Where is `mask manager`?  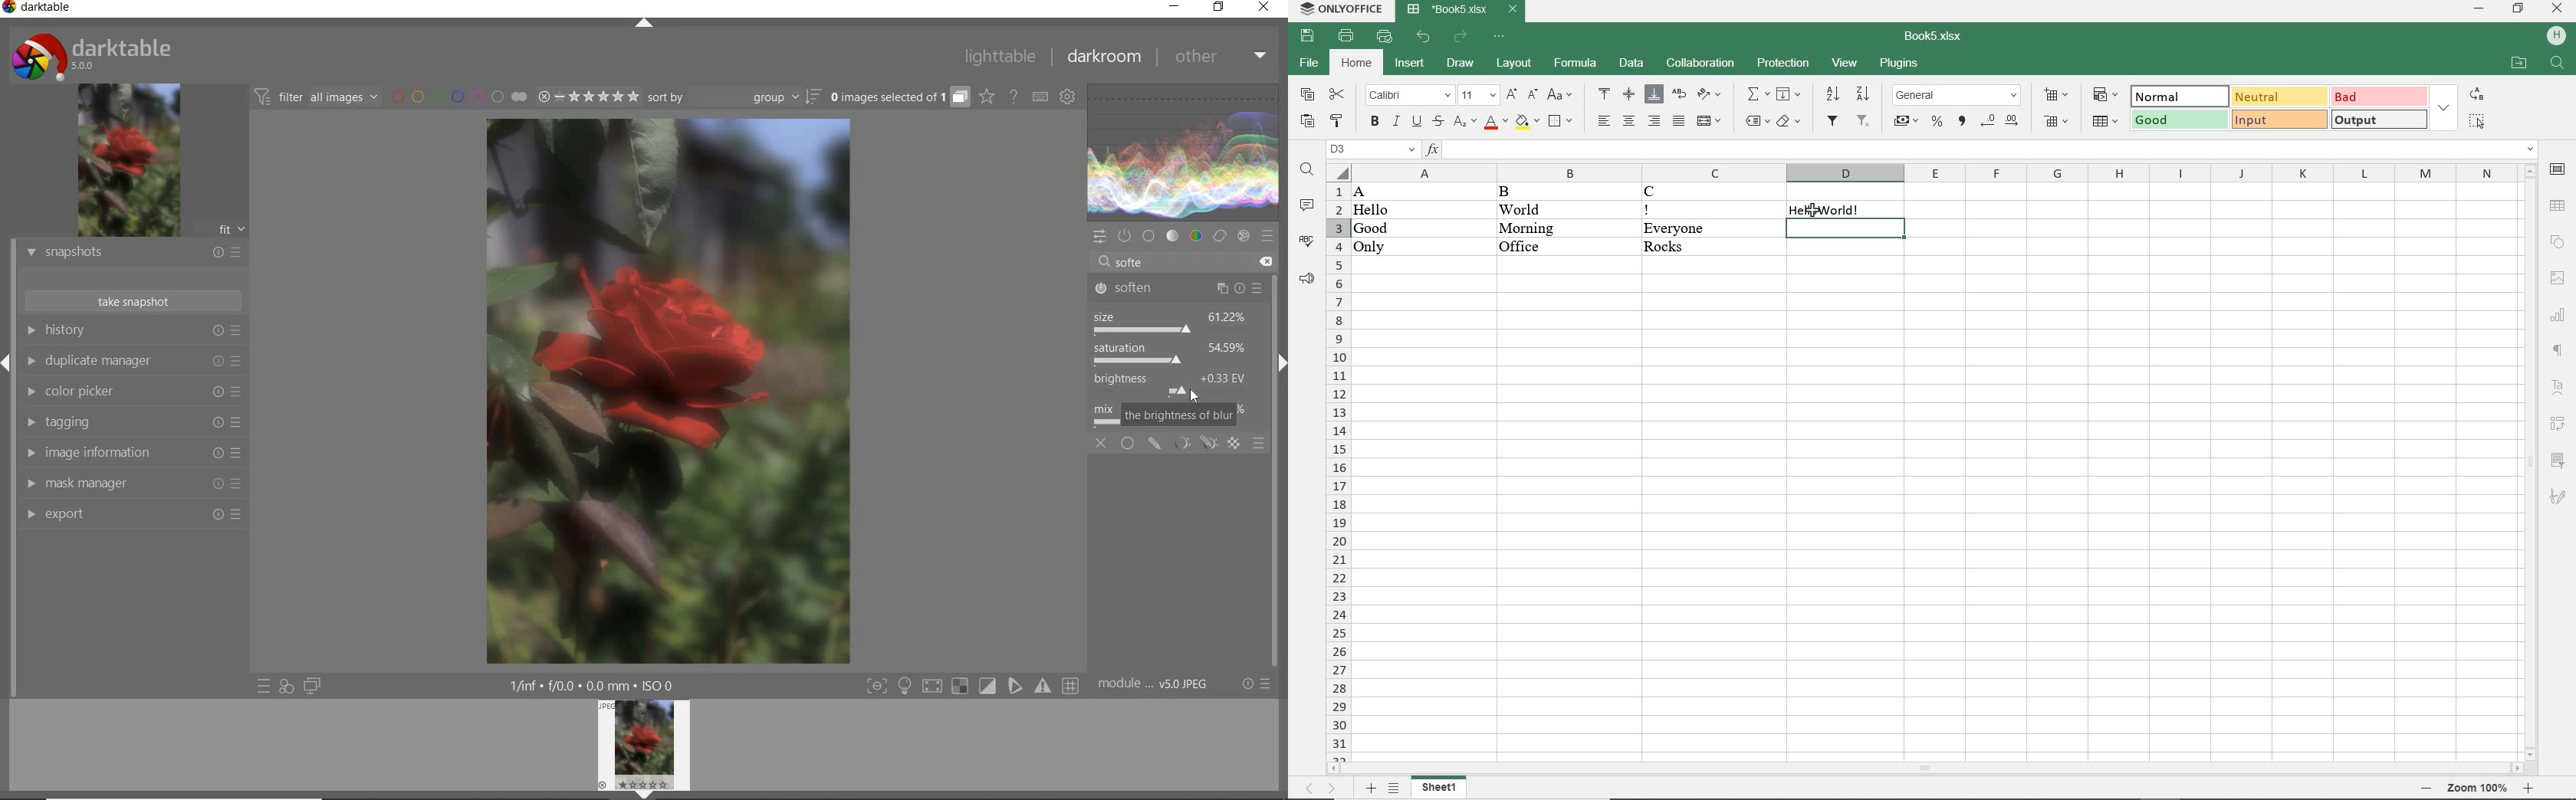 mask manager is located at coordinates (131, 484).